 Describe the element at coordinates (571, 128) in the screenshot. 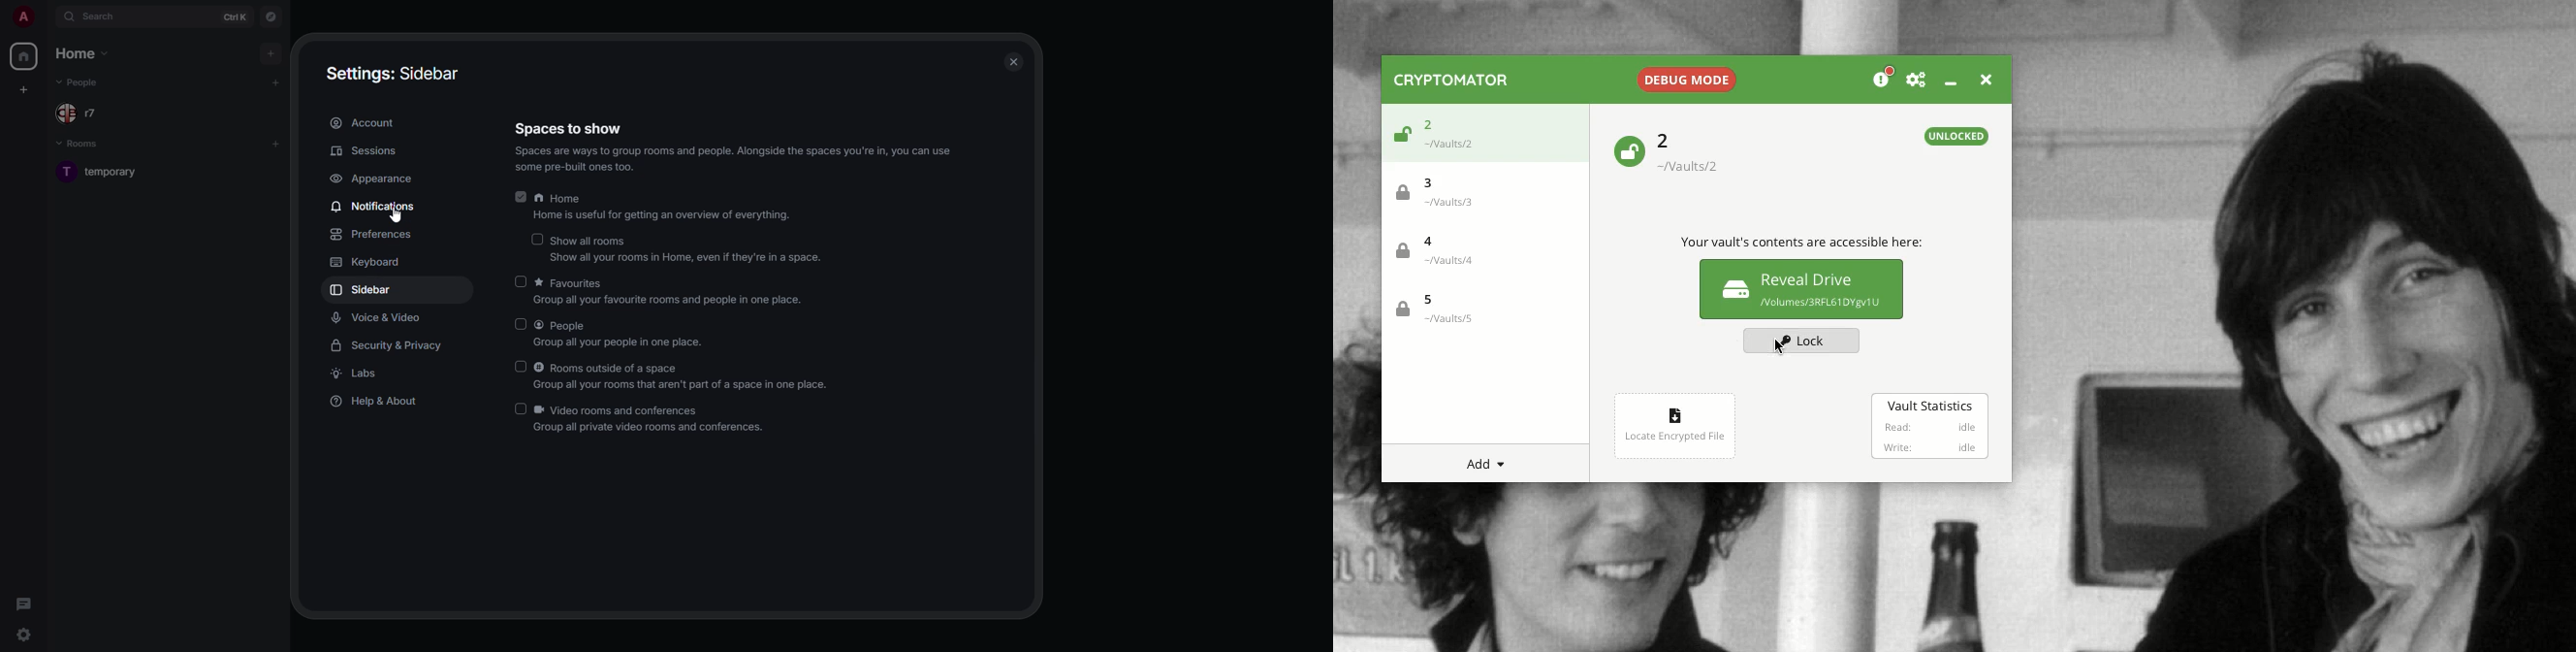

I see `spaces to show` at that location.